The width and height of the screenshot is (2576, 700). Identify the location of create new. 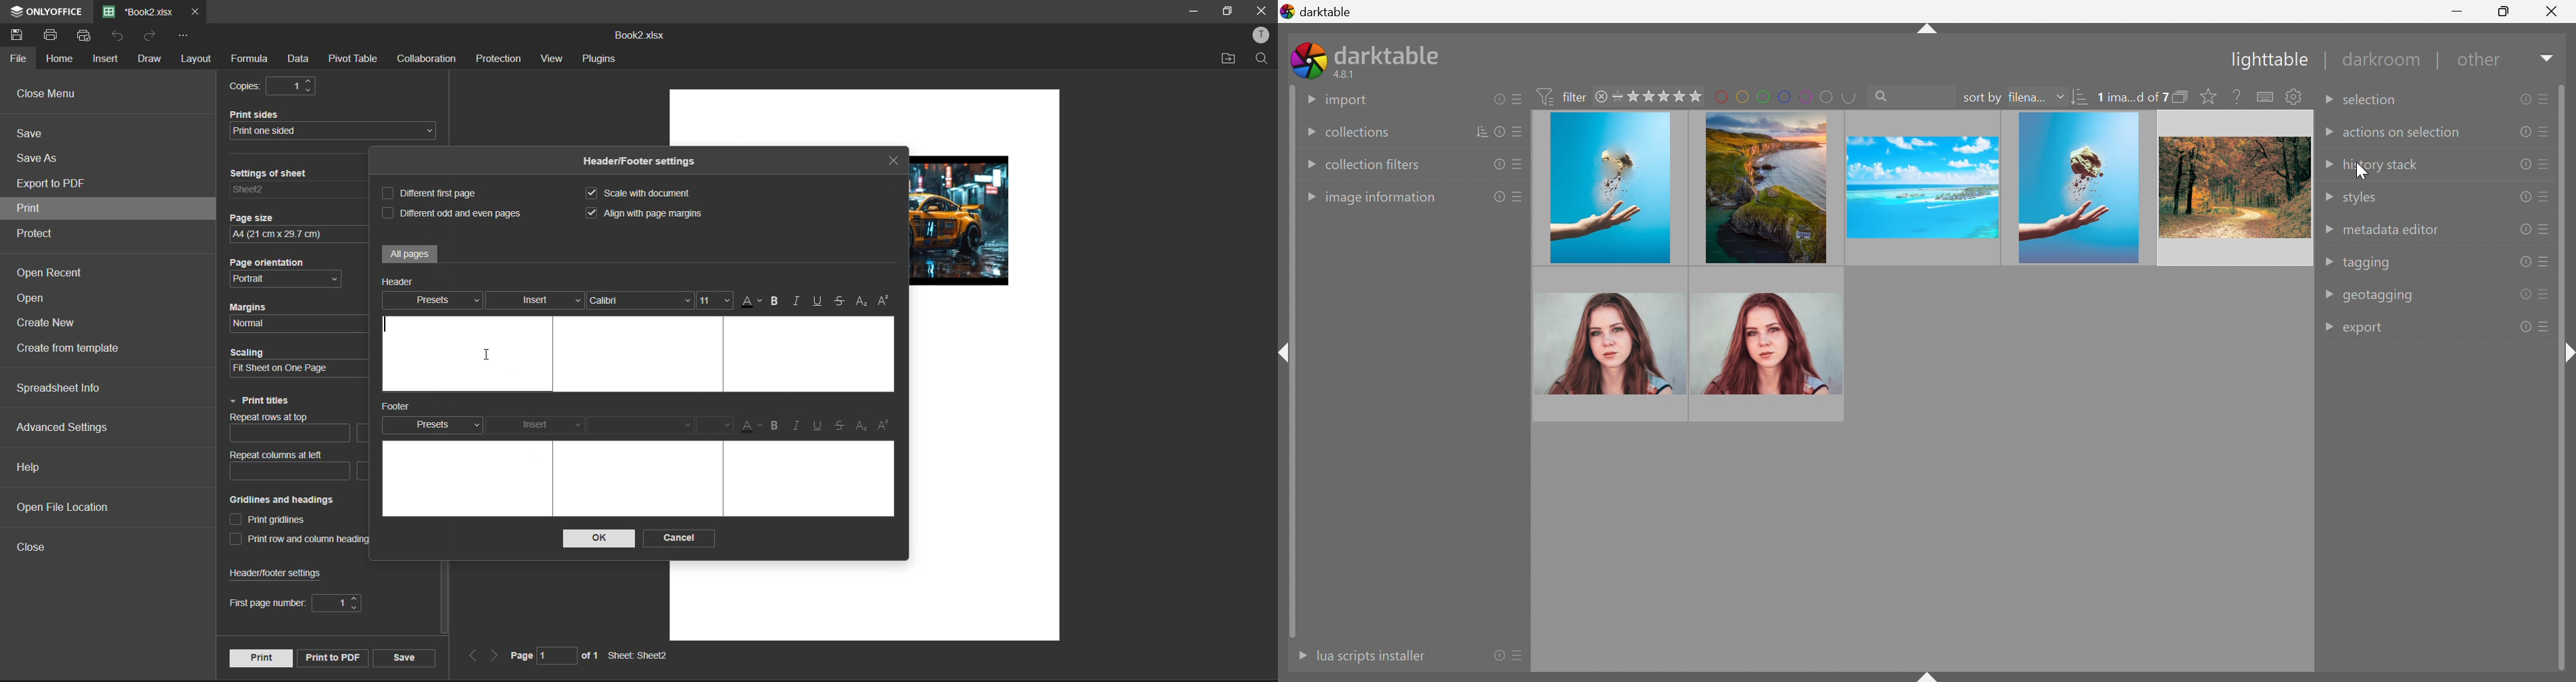
(47, 327).